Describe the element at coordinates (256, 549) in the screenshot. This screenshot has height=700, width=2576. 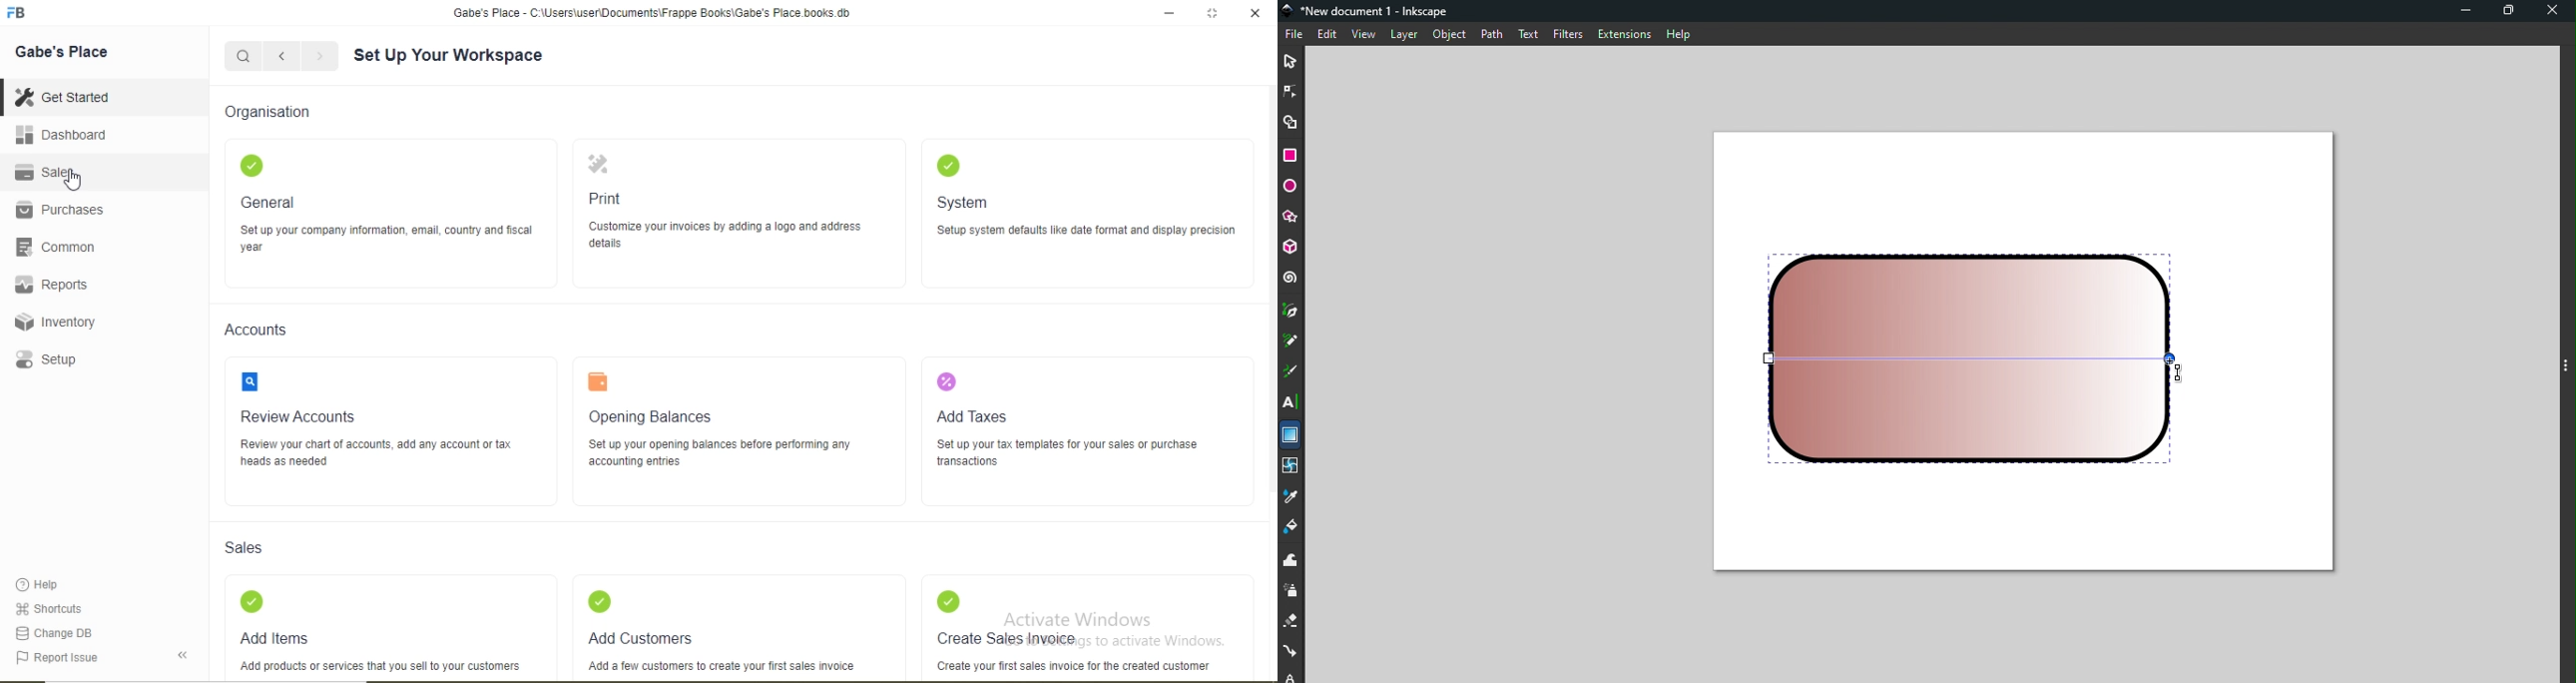
I see `Sales` at that location.